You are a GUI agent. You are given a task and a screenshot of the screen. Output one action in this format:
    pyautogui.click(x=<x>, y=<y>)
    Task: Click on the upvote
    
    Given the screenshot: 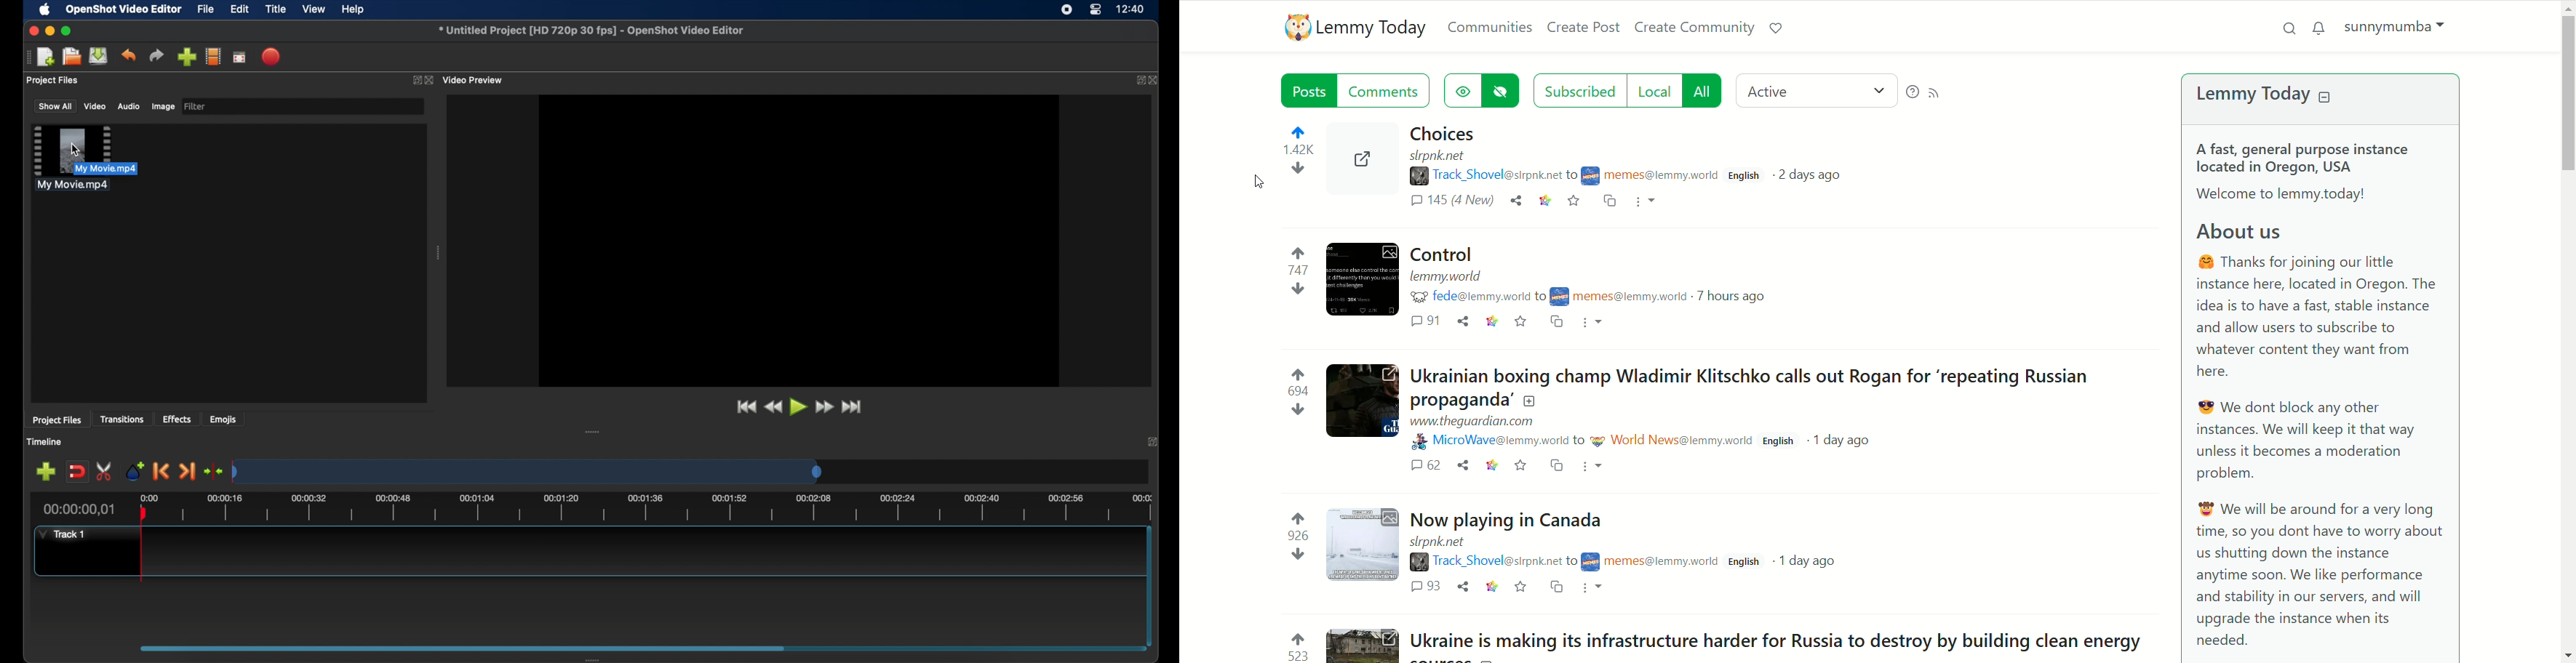 What is the action you would take?
    pyautogui.click(x=1301, y=254)
    